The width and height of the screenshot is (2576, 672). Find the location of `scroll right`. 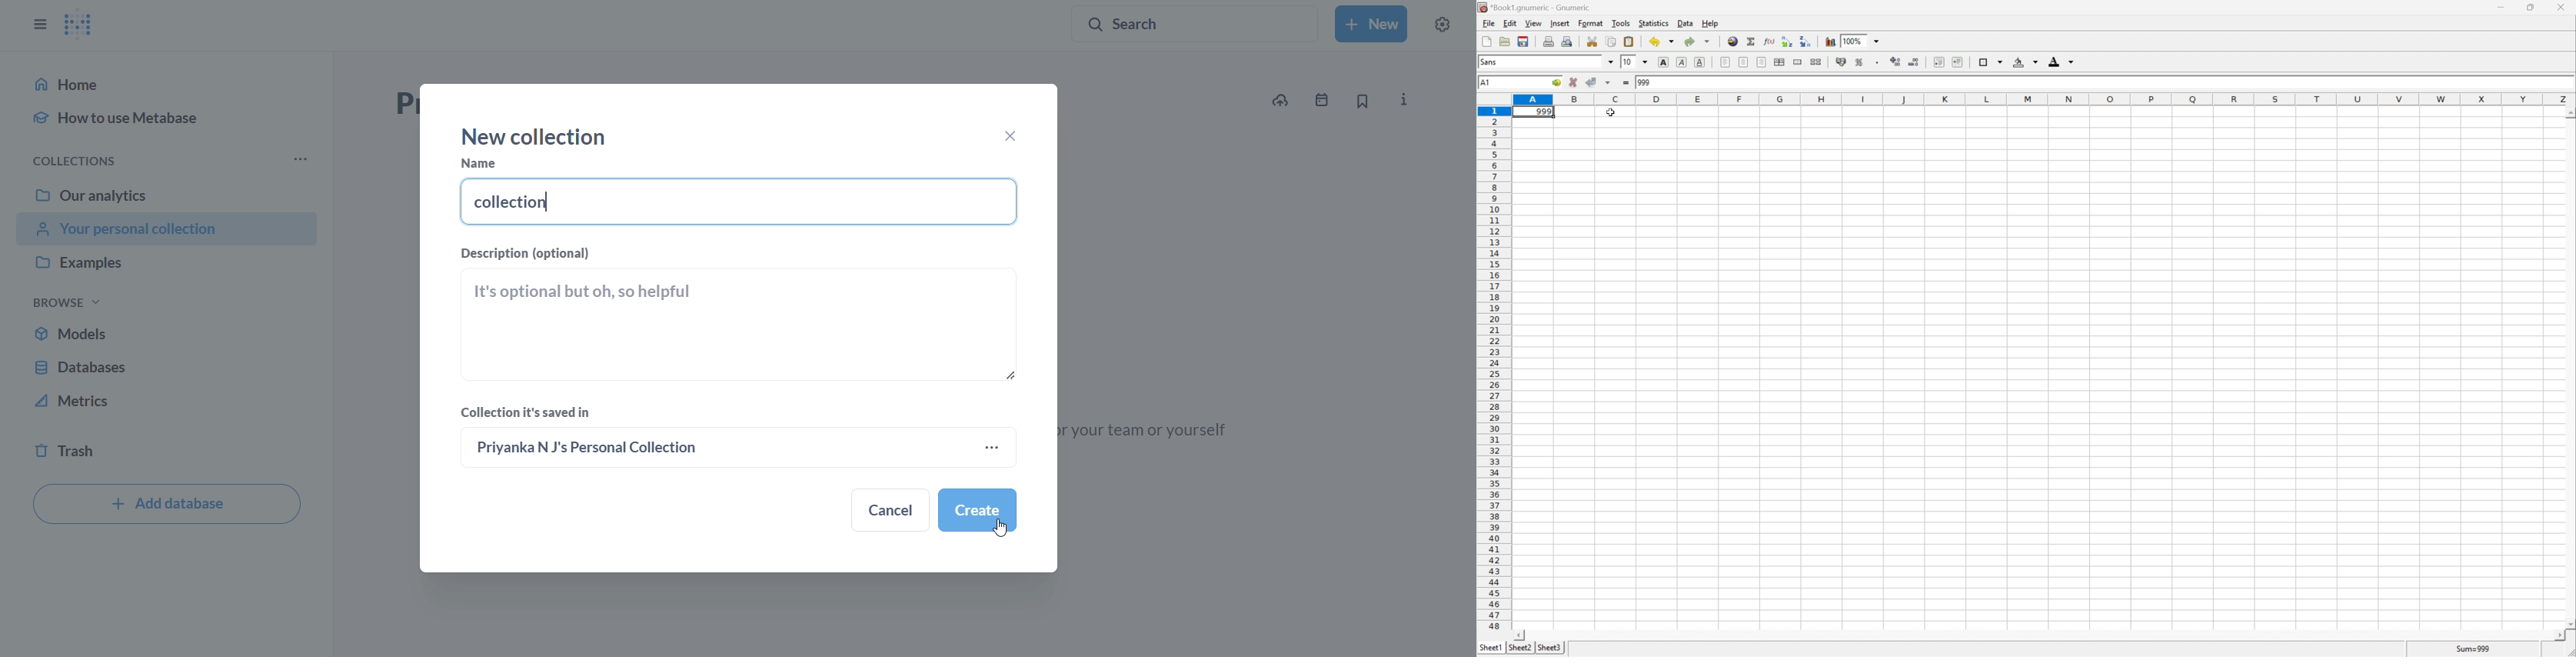

scroll right is located at coordinates (2559, 638).